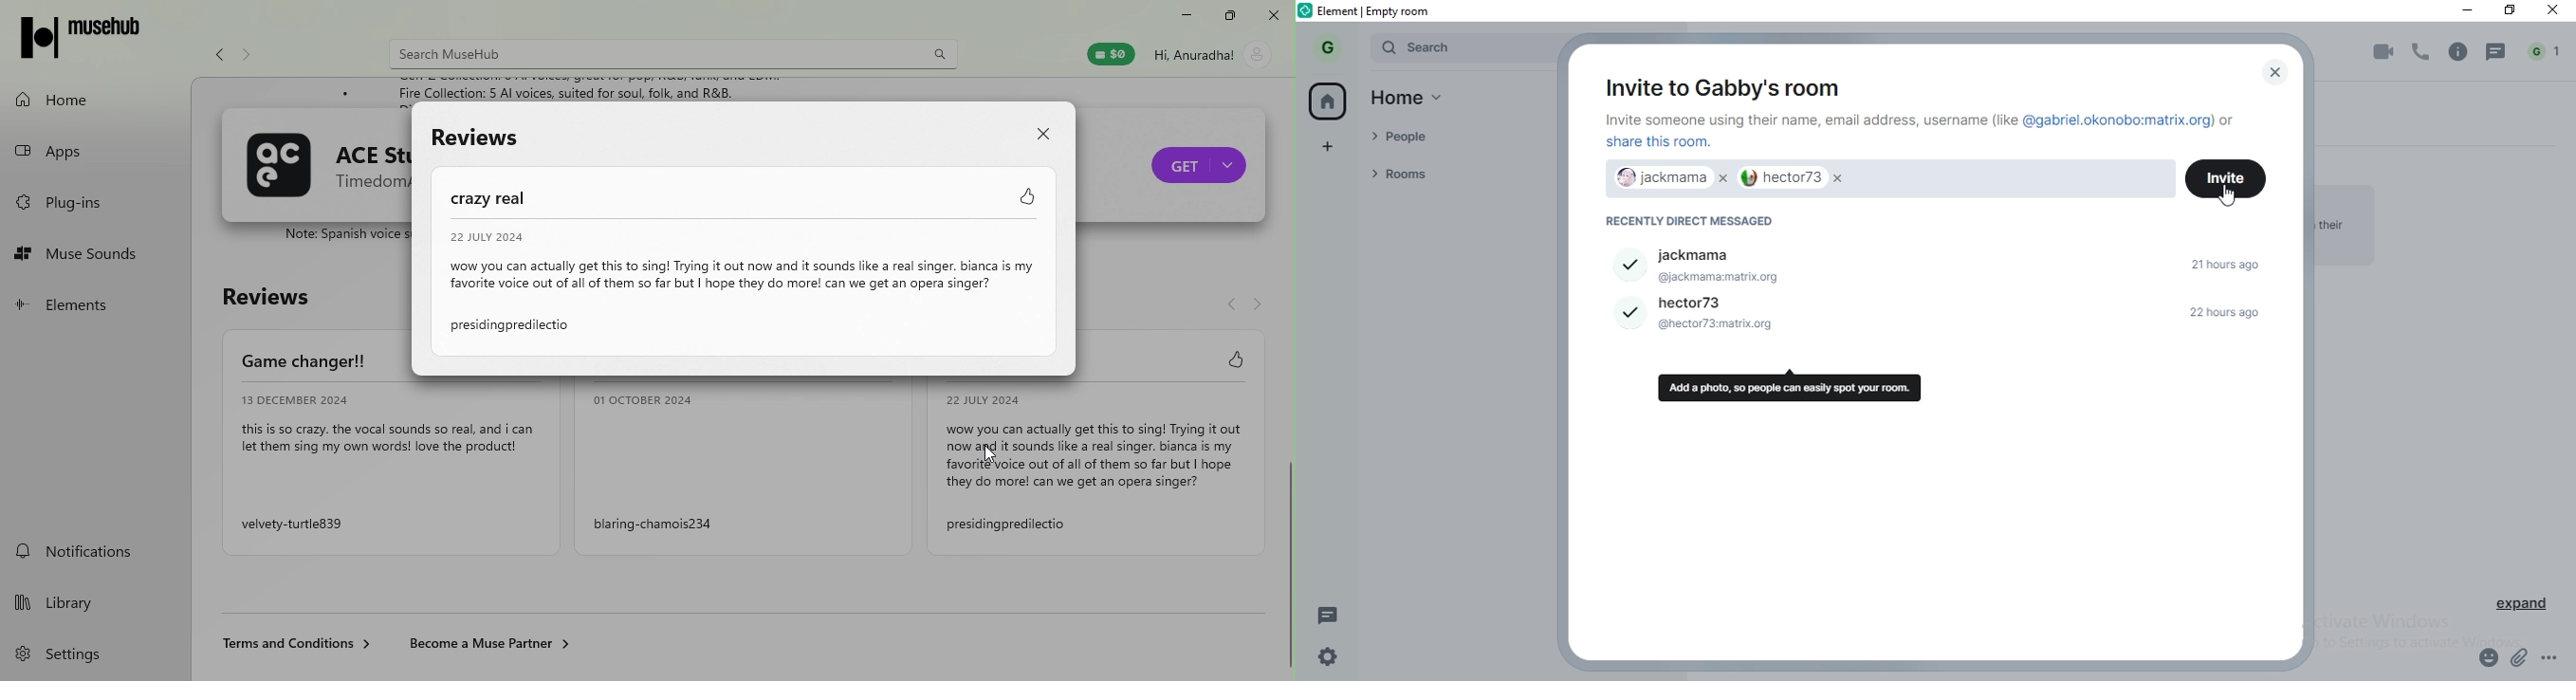 This screenshot has width=2576, height=700. What do you see at coordinates (99, 304) in the screenshot?
I see `elements` at bounding box center [99, 304].